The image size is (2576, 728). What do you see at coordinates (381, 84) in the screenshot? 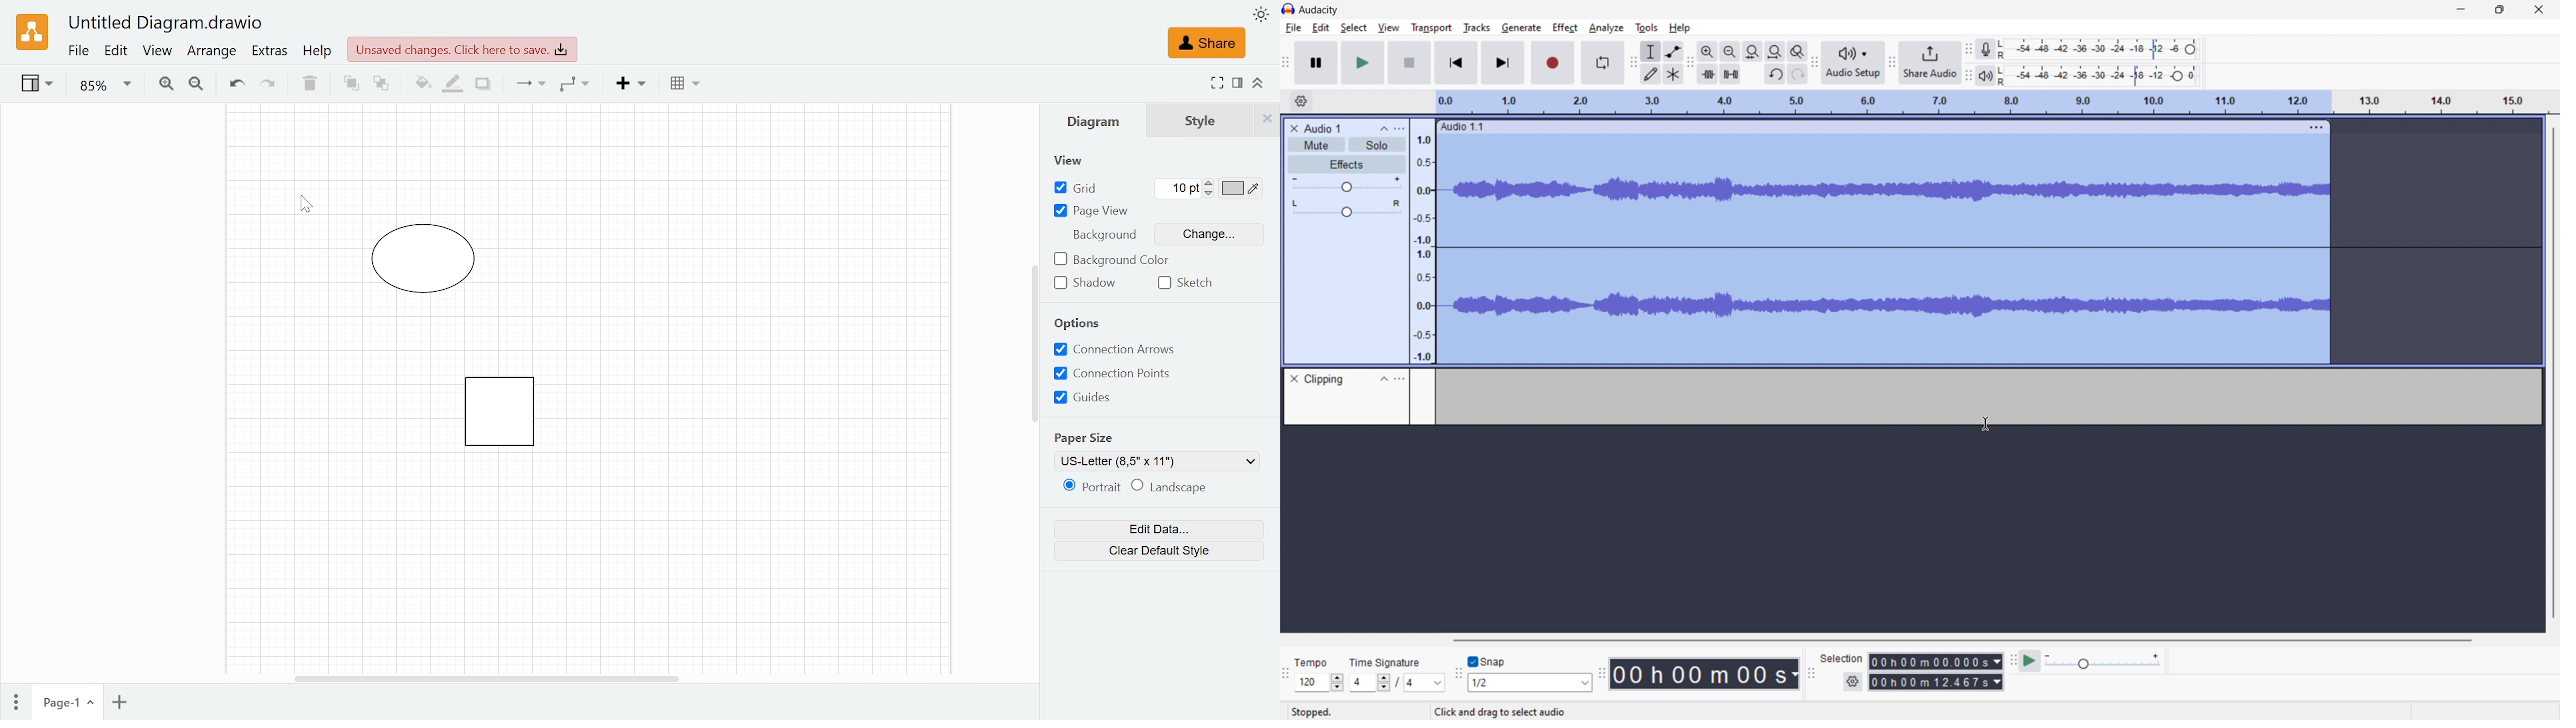
I see `To back` at bounding box center [381, 84].